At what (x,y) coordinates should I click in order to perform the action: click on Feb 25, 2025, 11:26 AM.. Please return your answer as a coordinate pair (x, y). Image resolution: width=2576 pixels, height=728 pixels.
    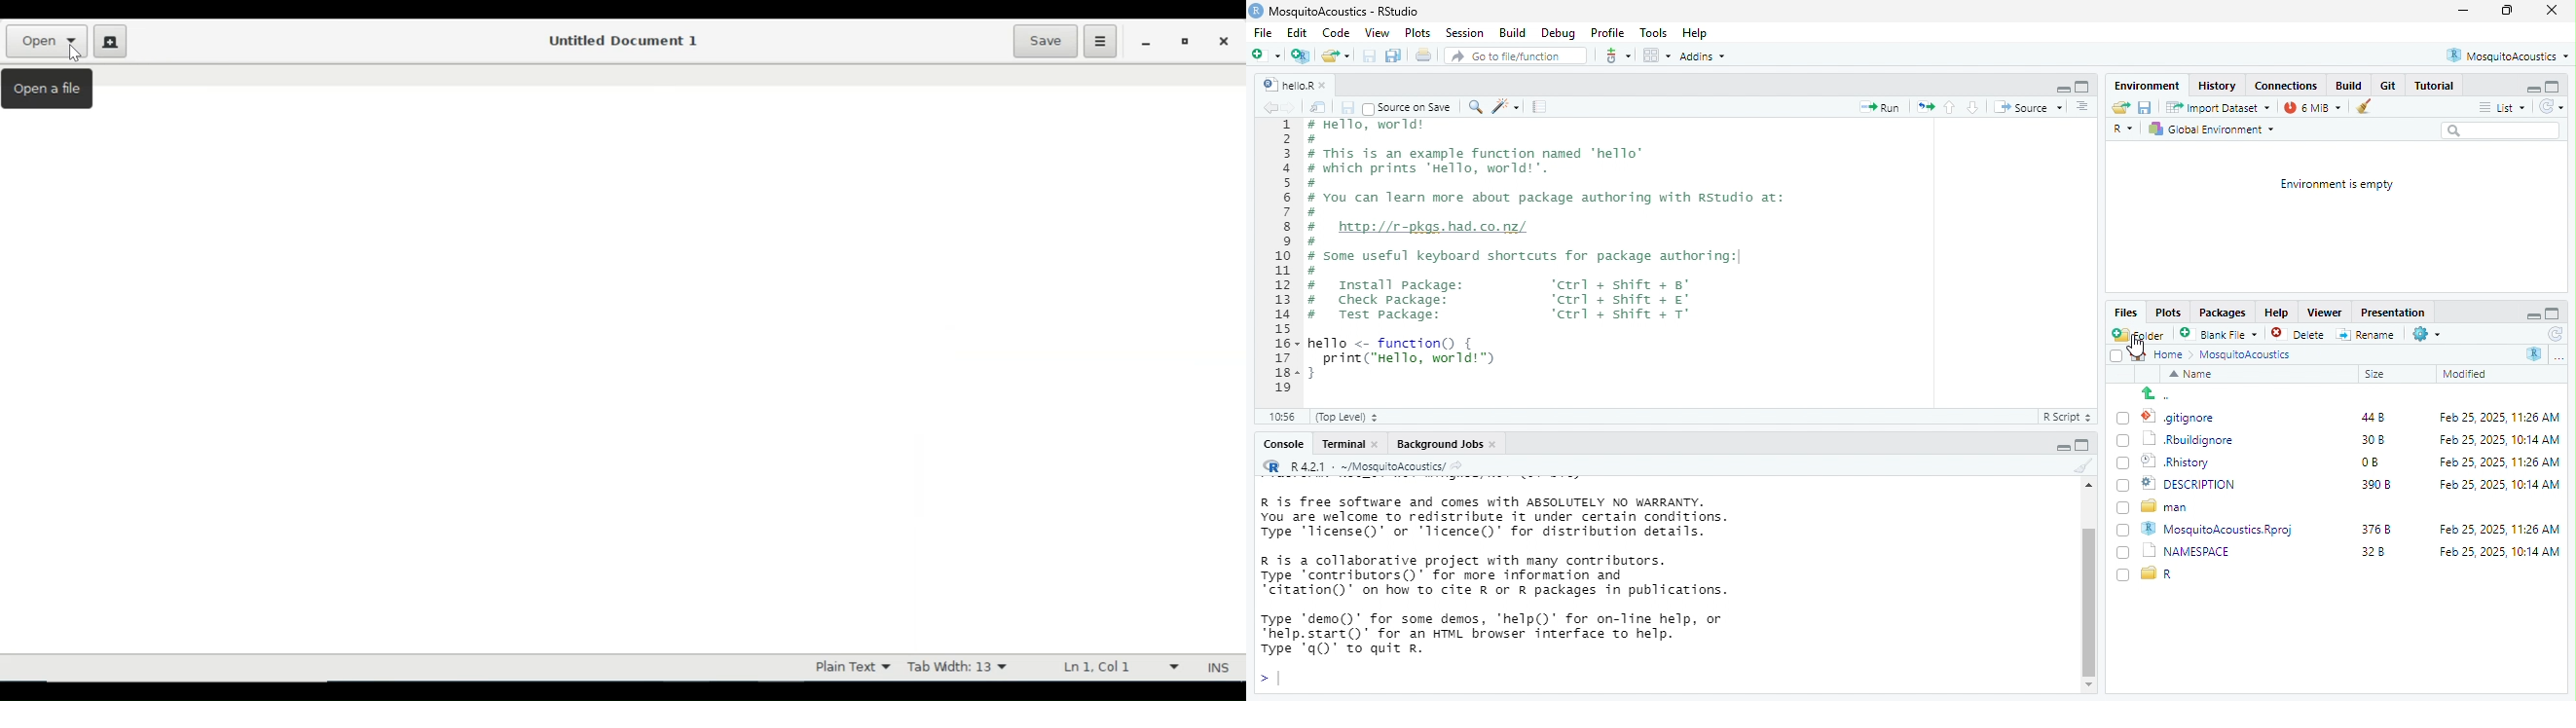
    Looking at the image, I should click on (2502, 418).